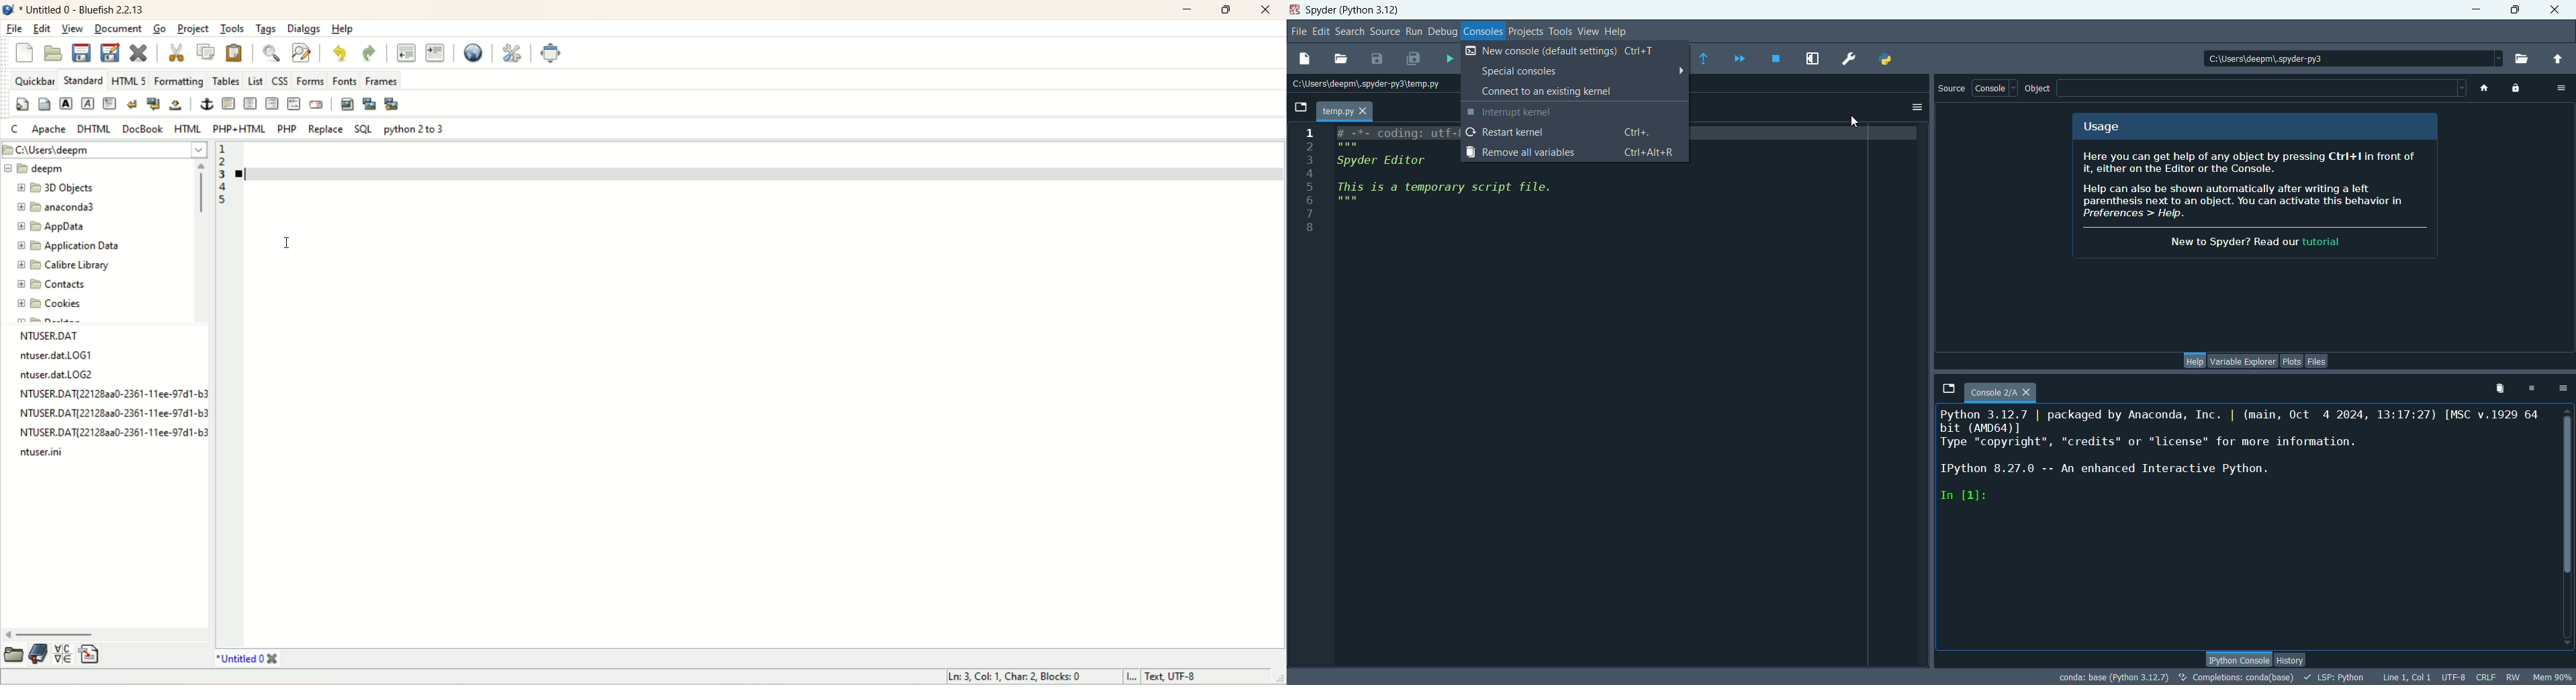  I want to click on browse tabs, so click(1301, 108).